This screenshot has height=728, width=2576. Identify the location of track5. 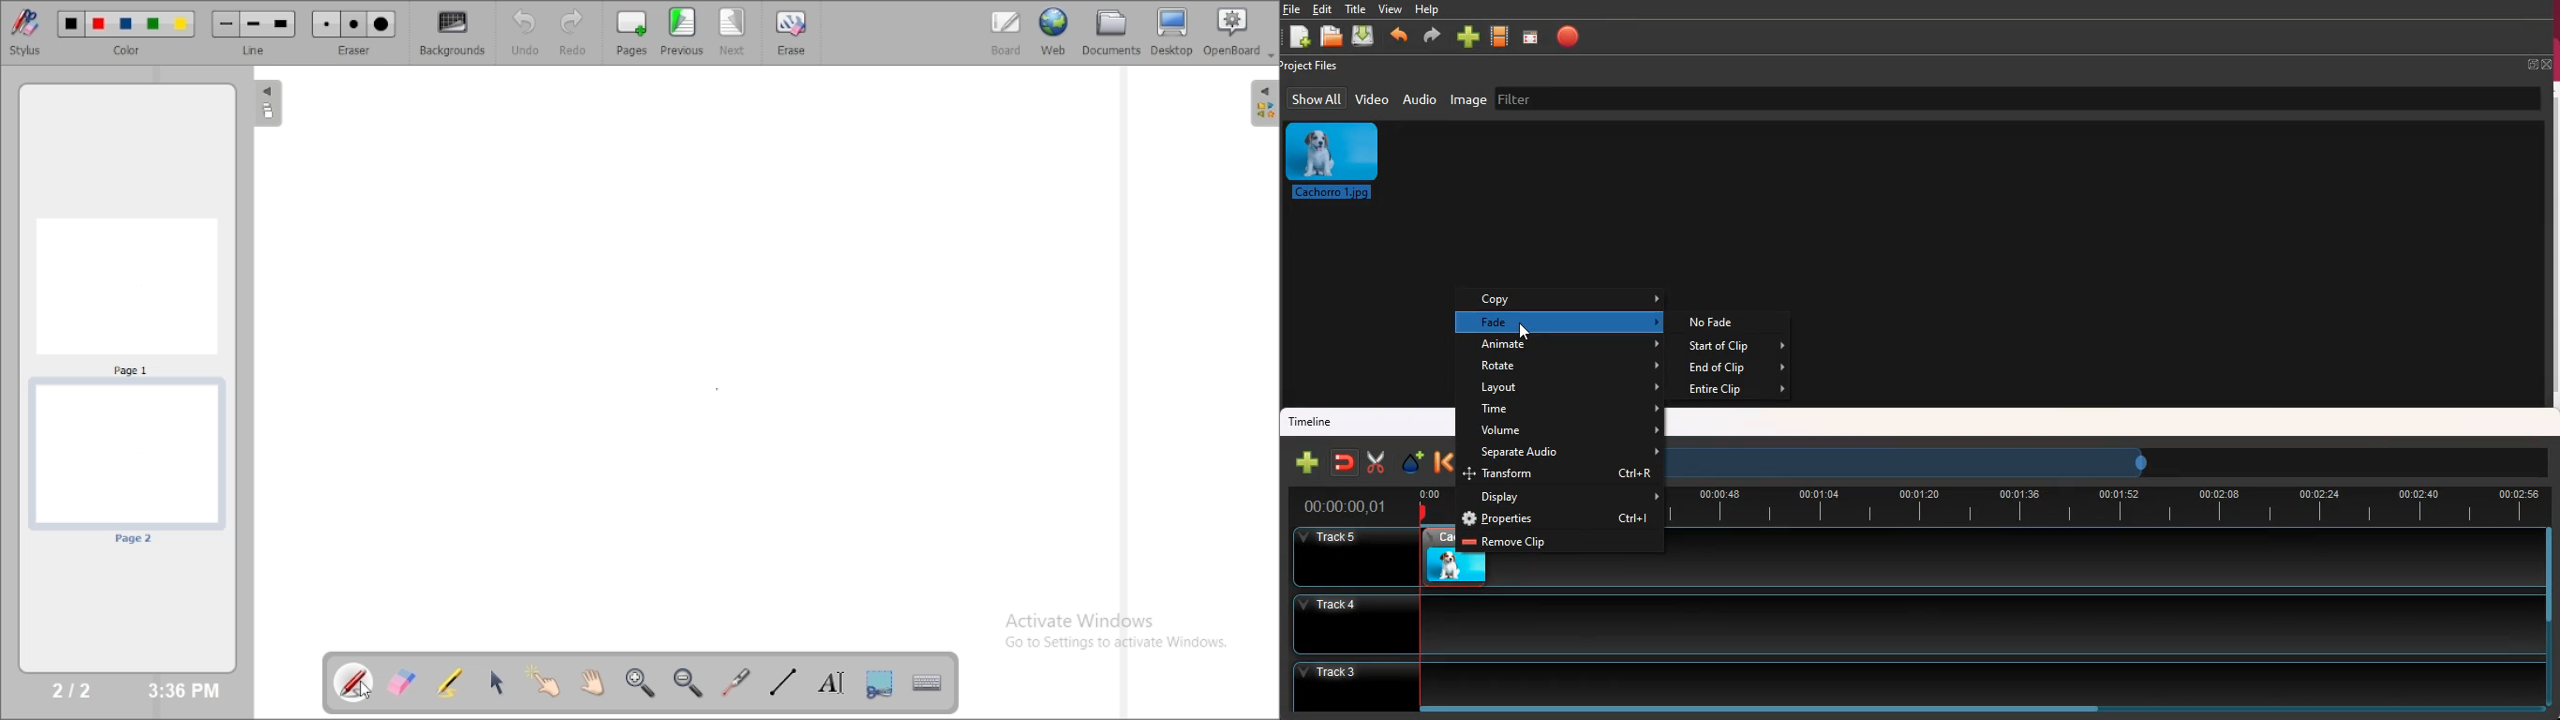
(2103, 558).